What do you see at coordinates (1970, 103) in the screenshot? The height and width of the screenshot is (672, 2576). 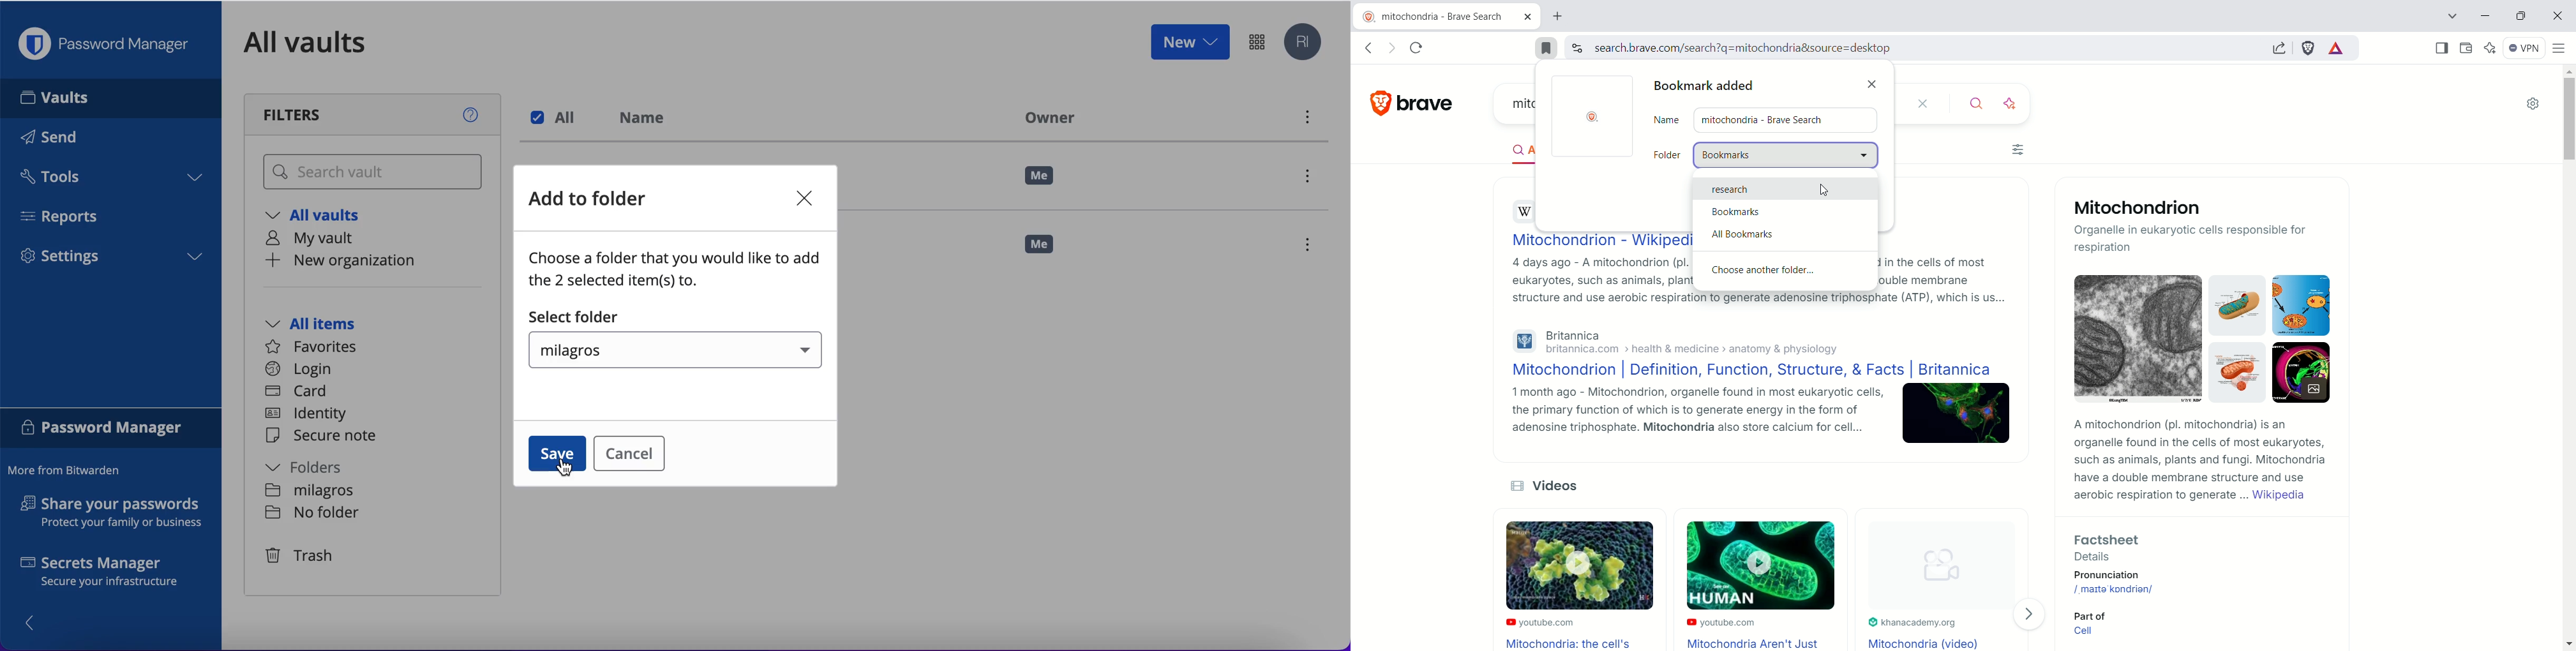 I see `search` at bounding box center [1970, 103].